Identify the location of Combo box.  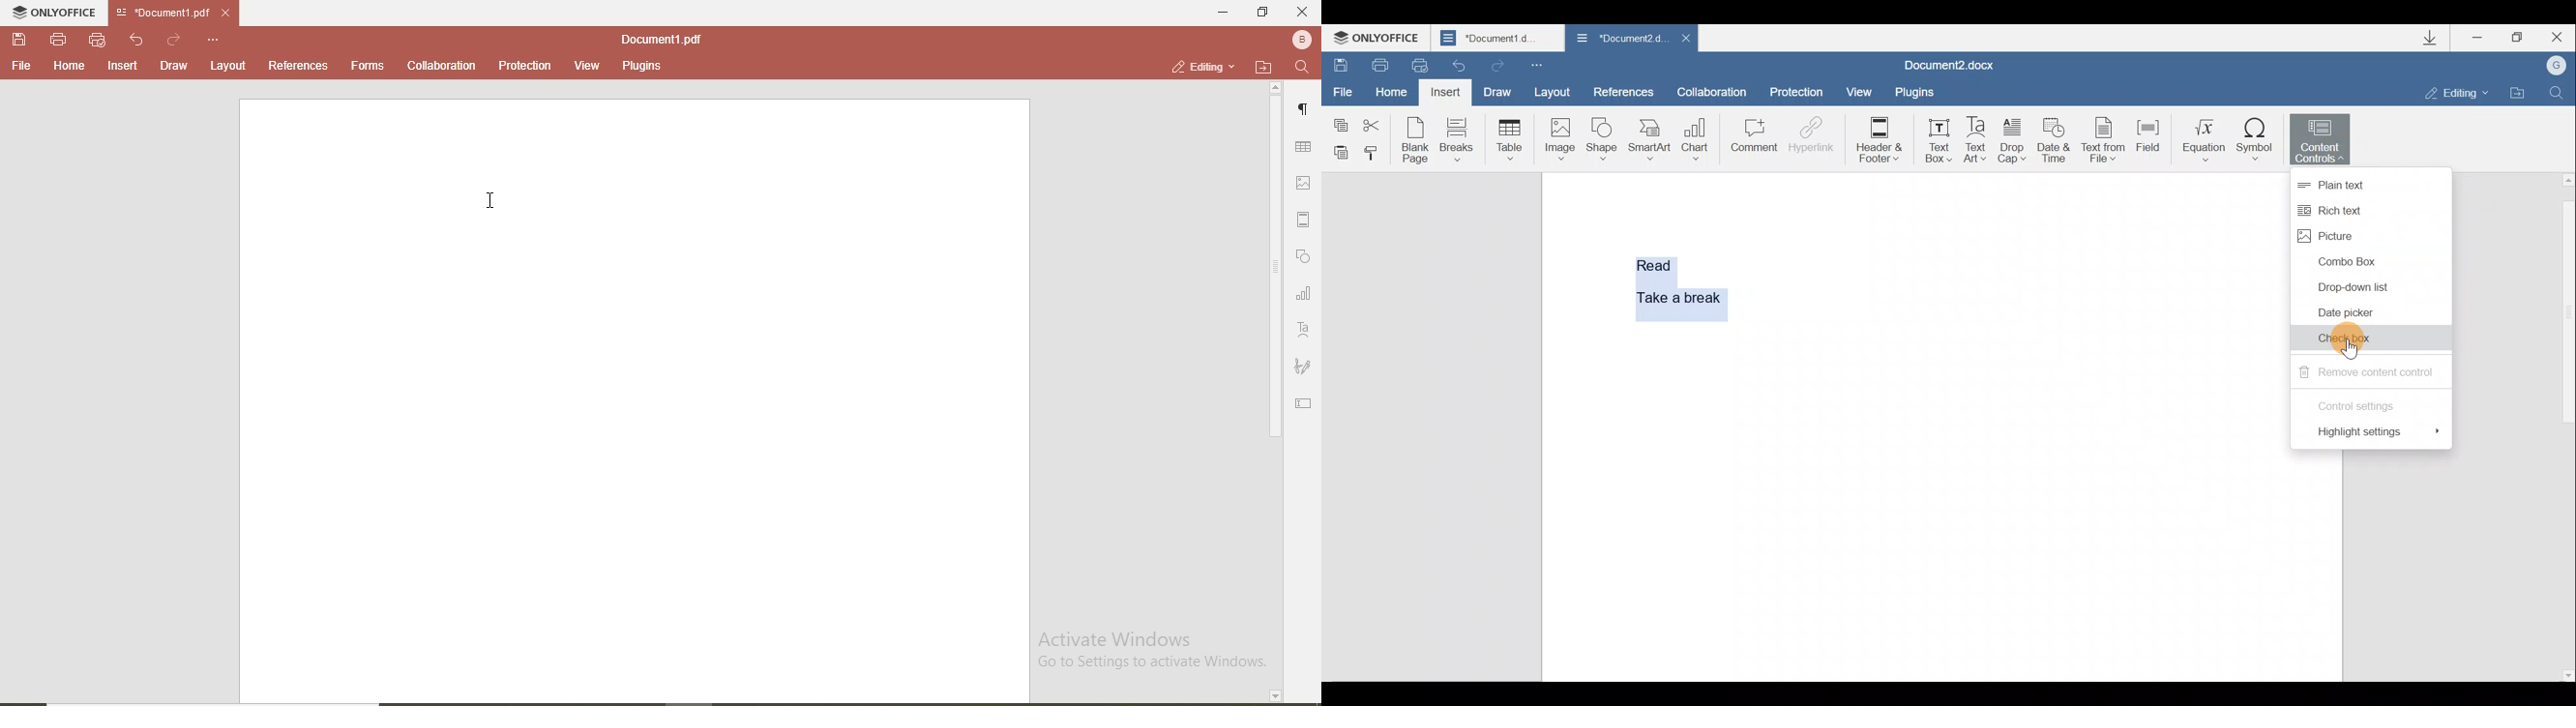
(2349, 260).